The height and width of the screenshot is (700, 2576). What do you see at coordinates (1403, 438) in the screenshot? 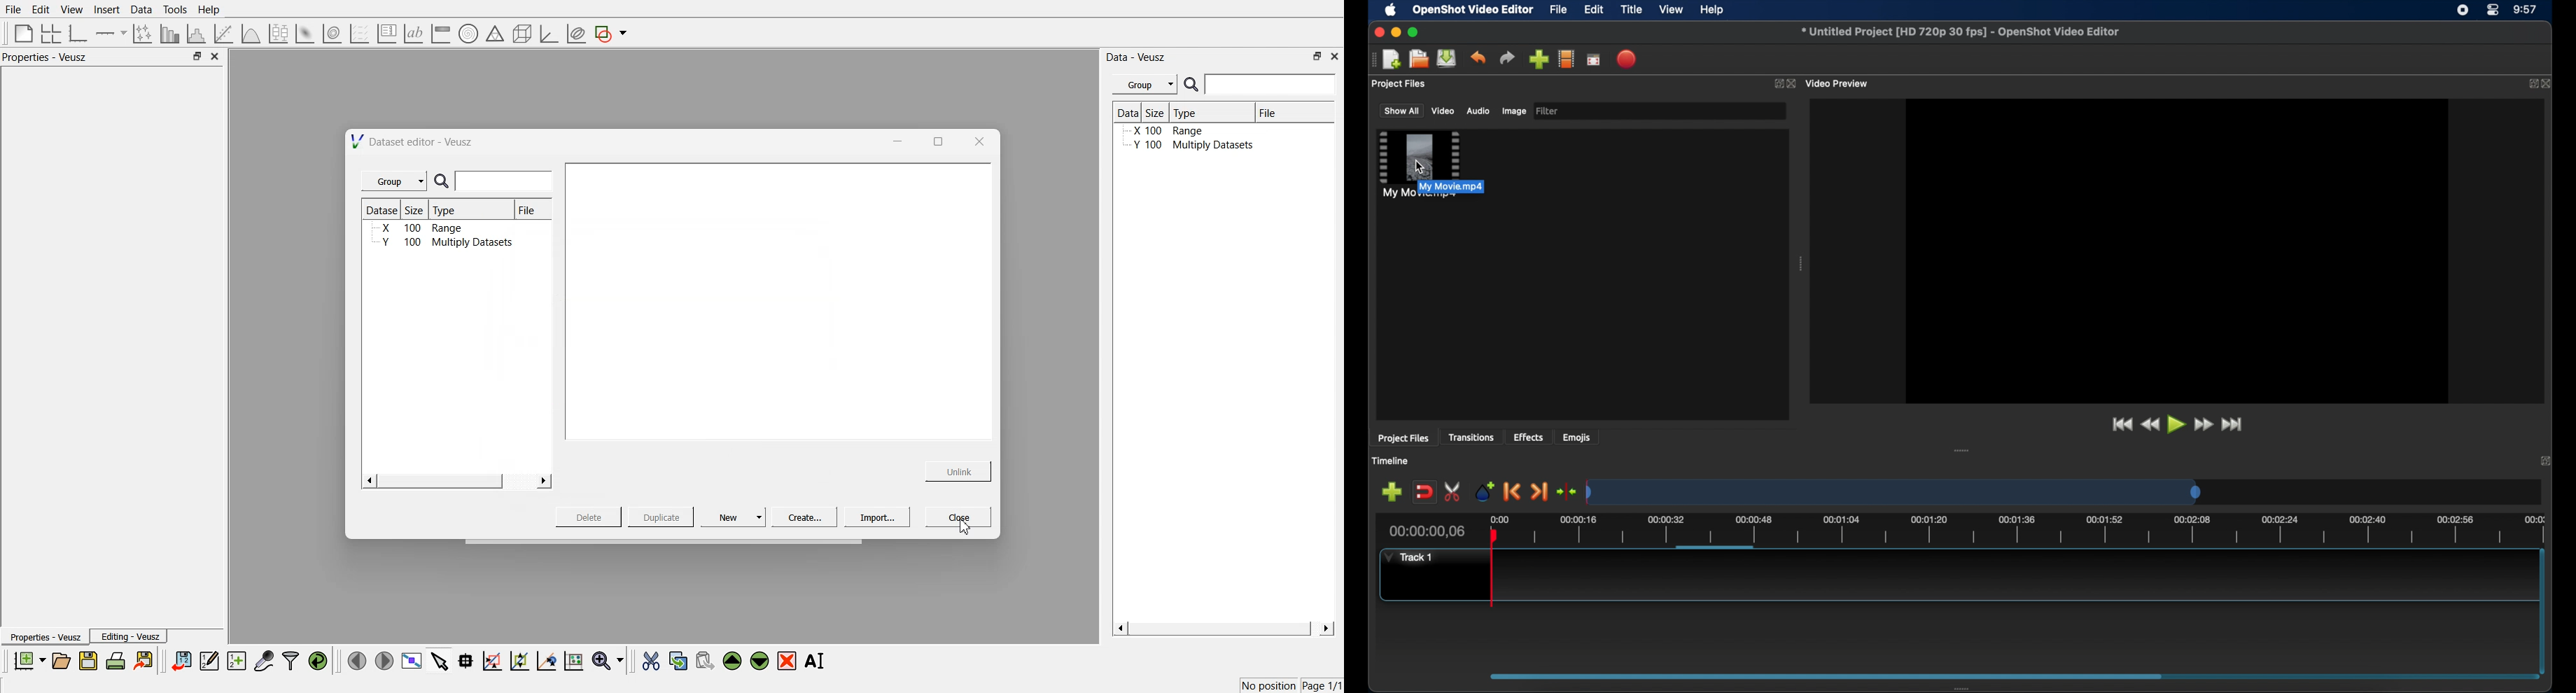
I see `project files` at bounding box center [1403, 438].